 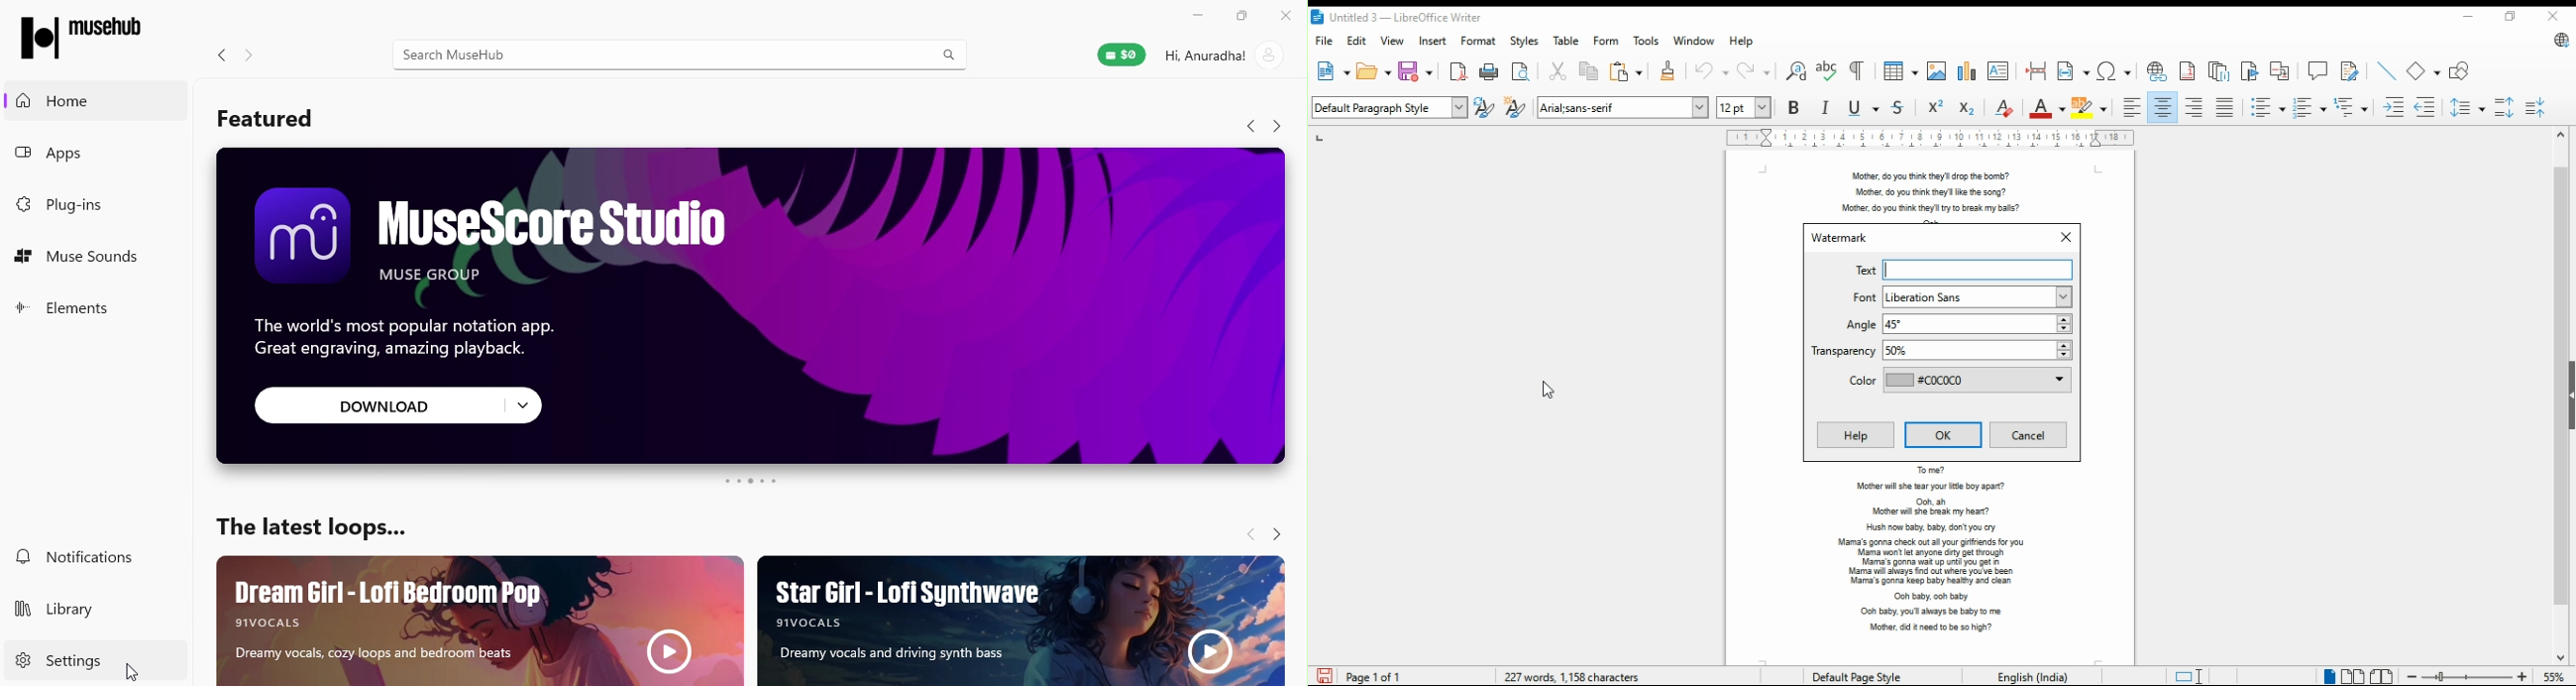 I want to click on insert cross-reference, so click(x=2280, y=71).